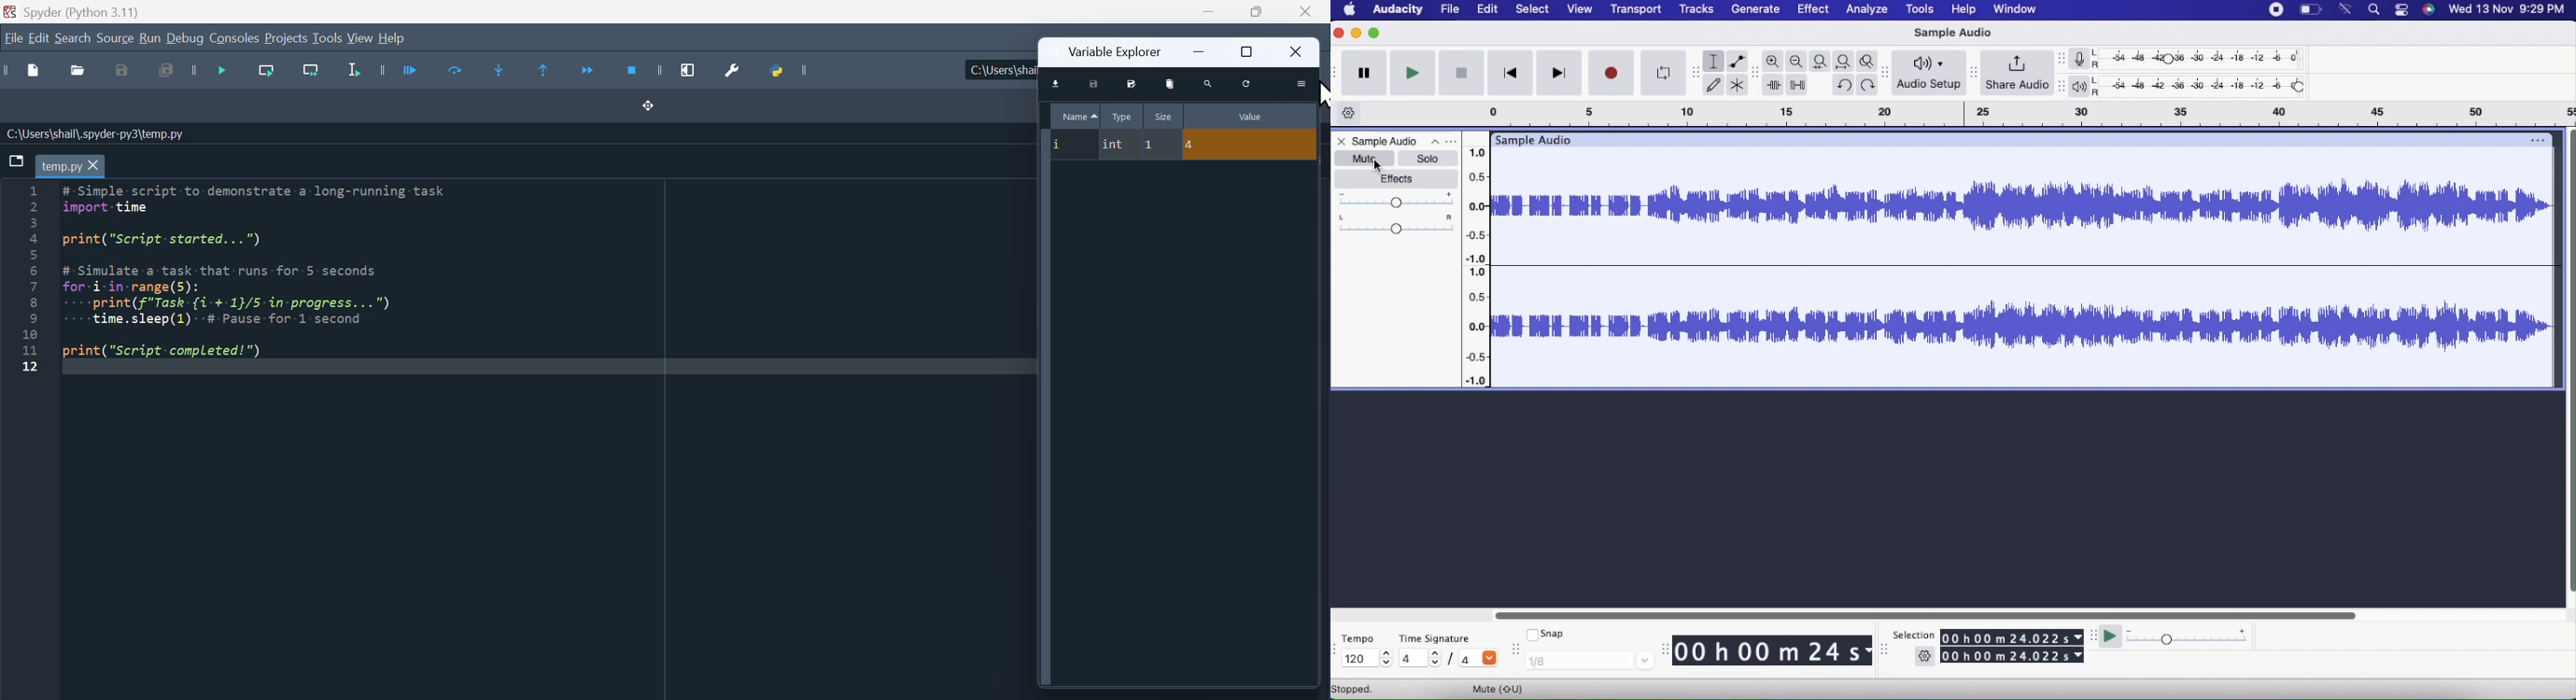 This screenshot has height=700, width=2576. Describe the element at coordinates (286, 39) in the screenshot. I see `Projects` at that location.